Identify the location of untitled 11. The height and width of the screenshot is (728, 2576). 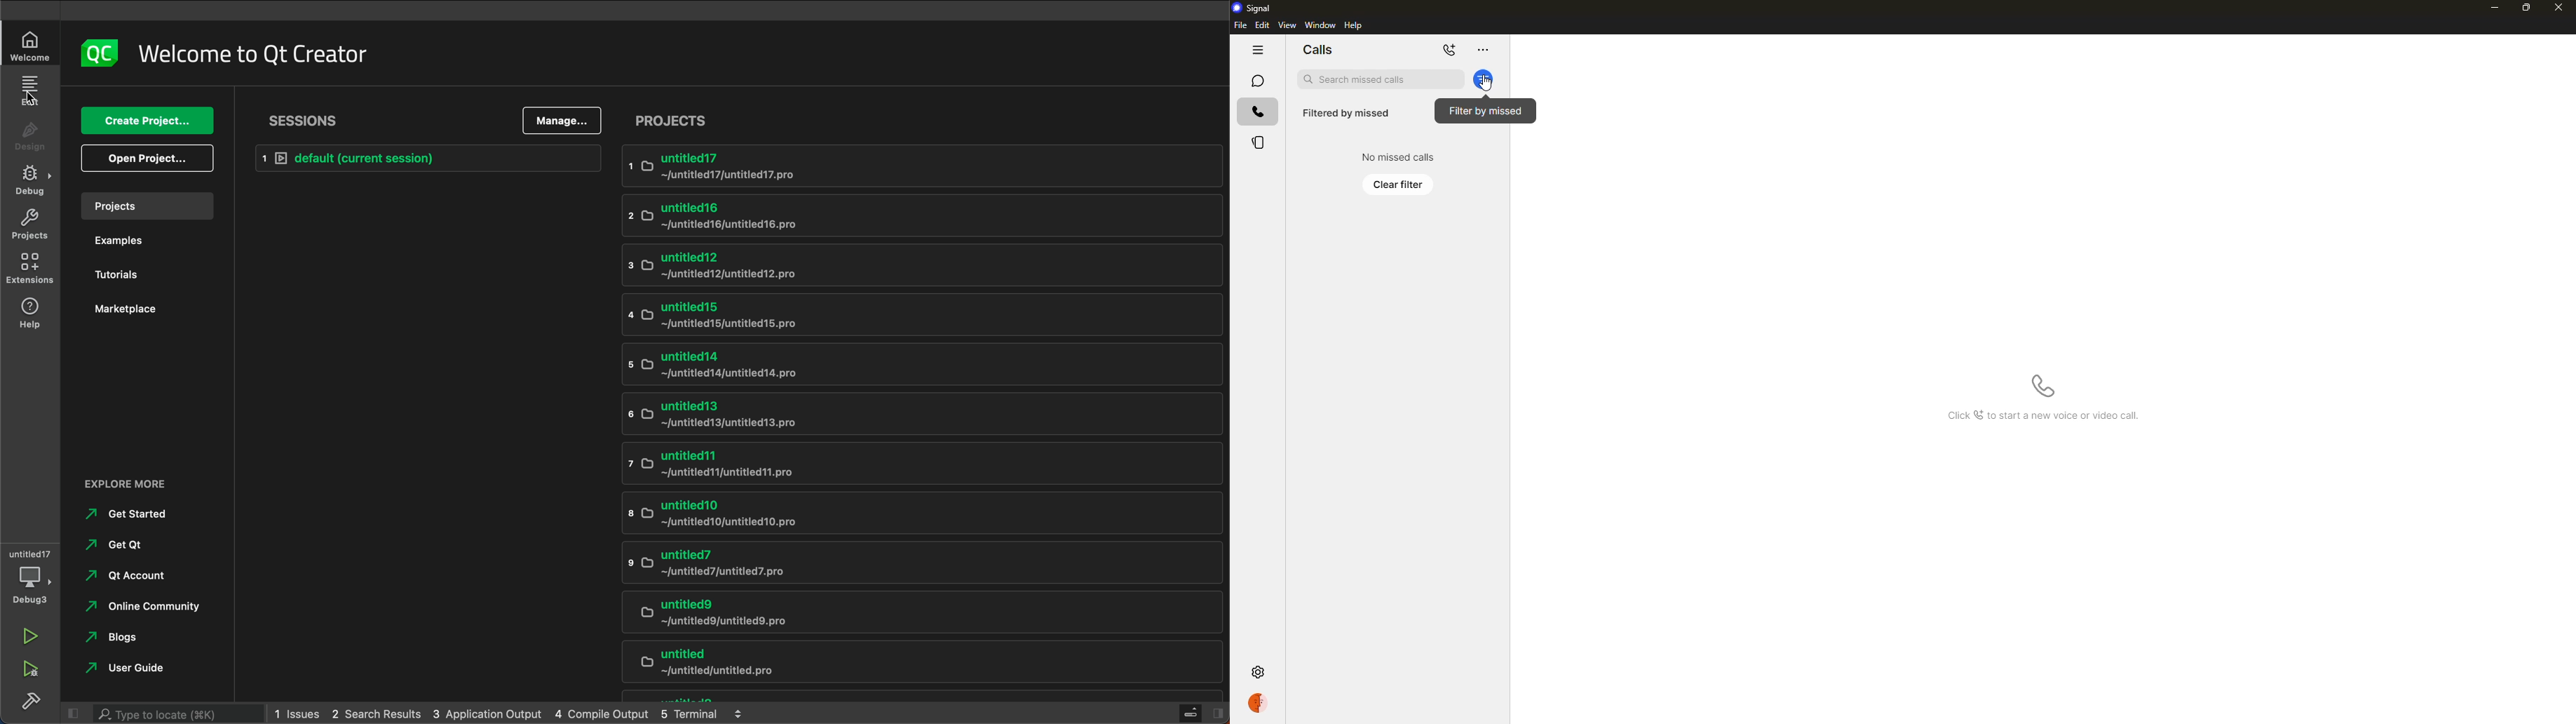
(903, 463).